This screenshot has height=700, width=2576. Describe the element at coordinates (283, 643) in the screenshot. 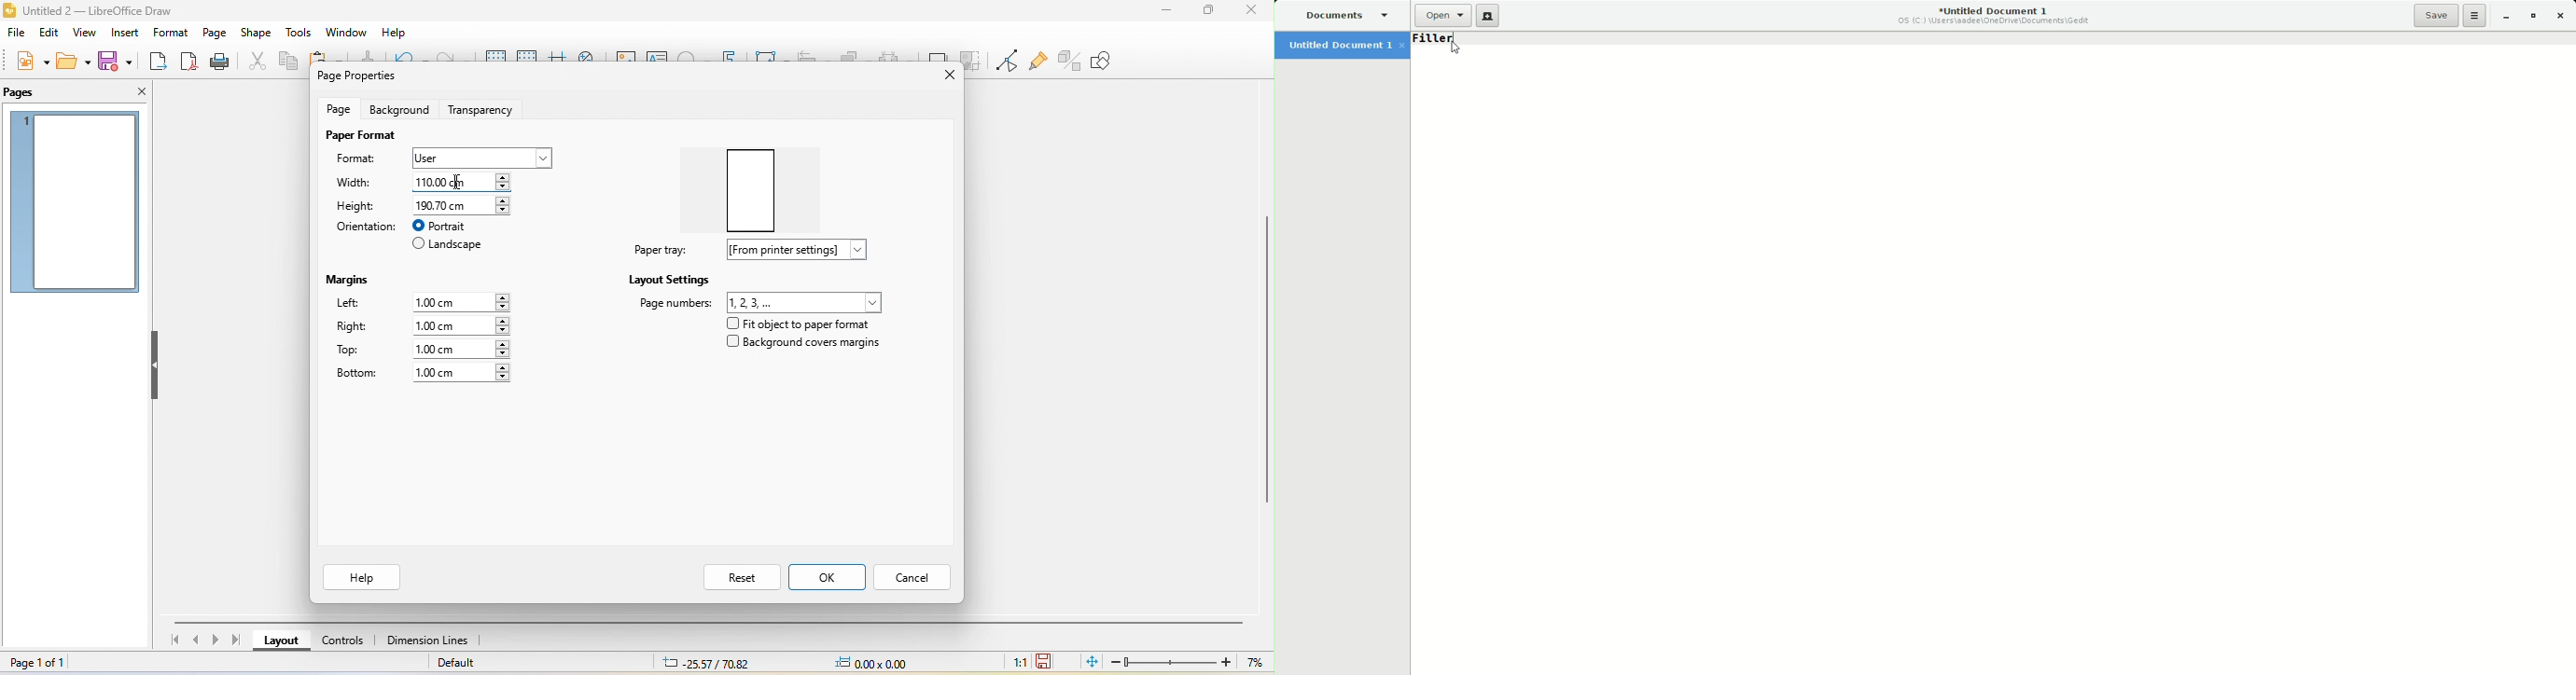

I see `layout` at that location.